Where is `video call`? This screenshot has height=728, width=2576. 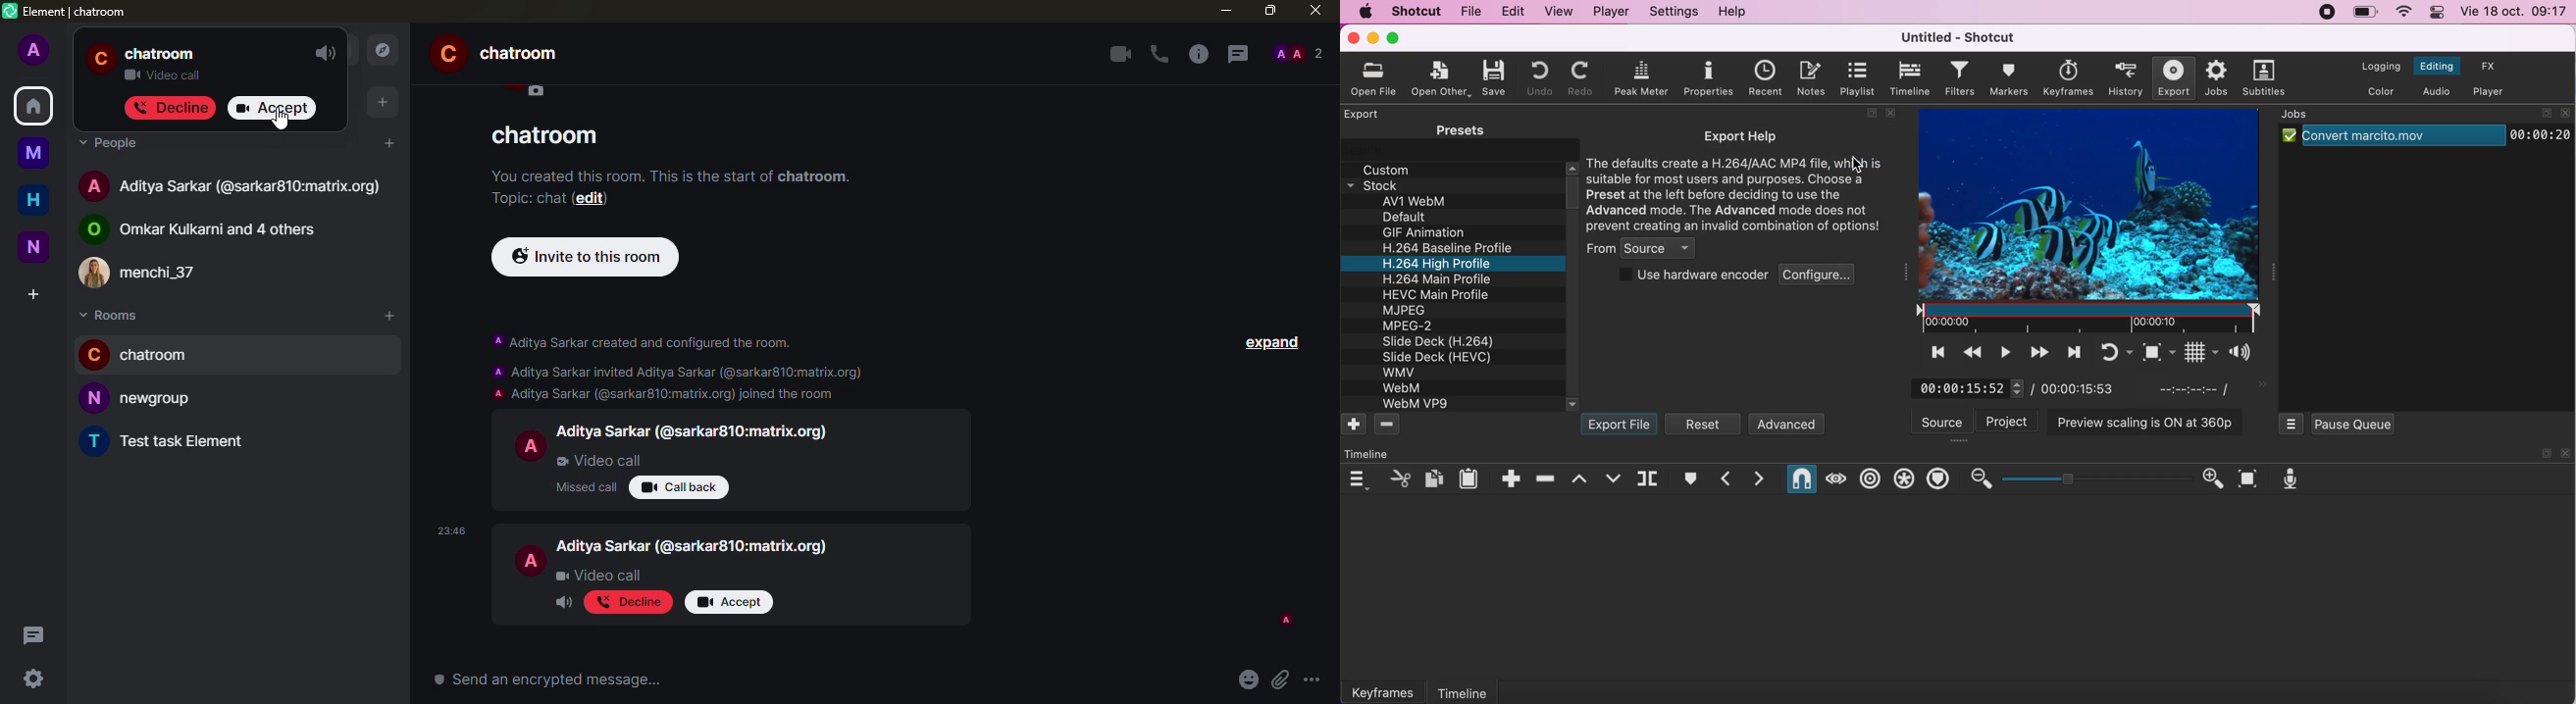 video call is located at coordinates (167, 74).